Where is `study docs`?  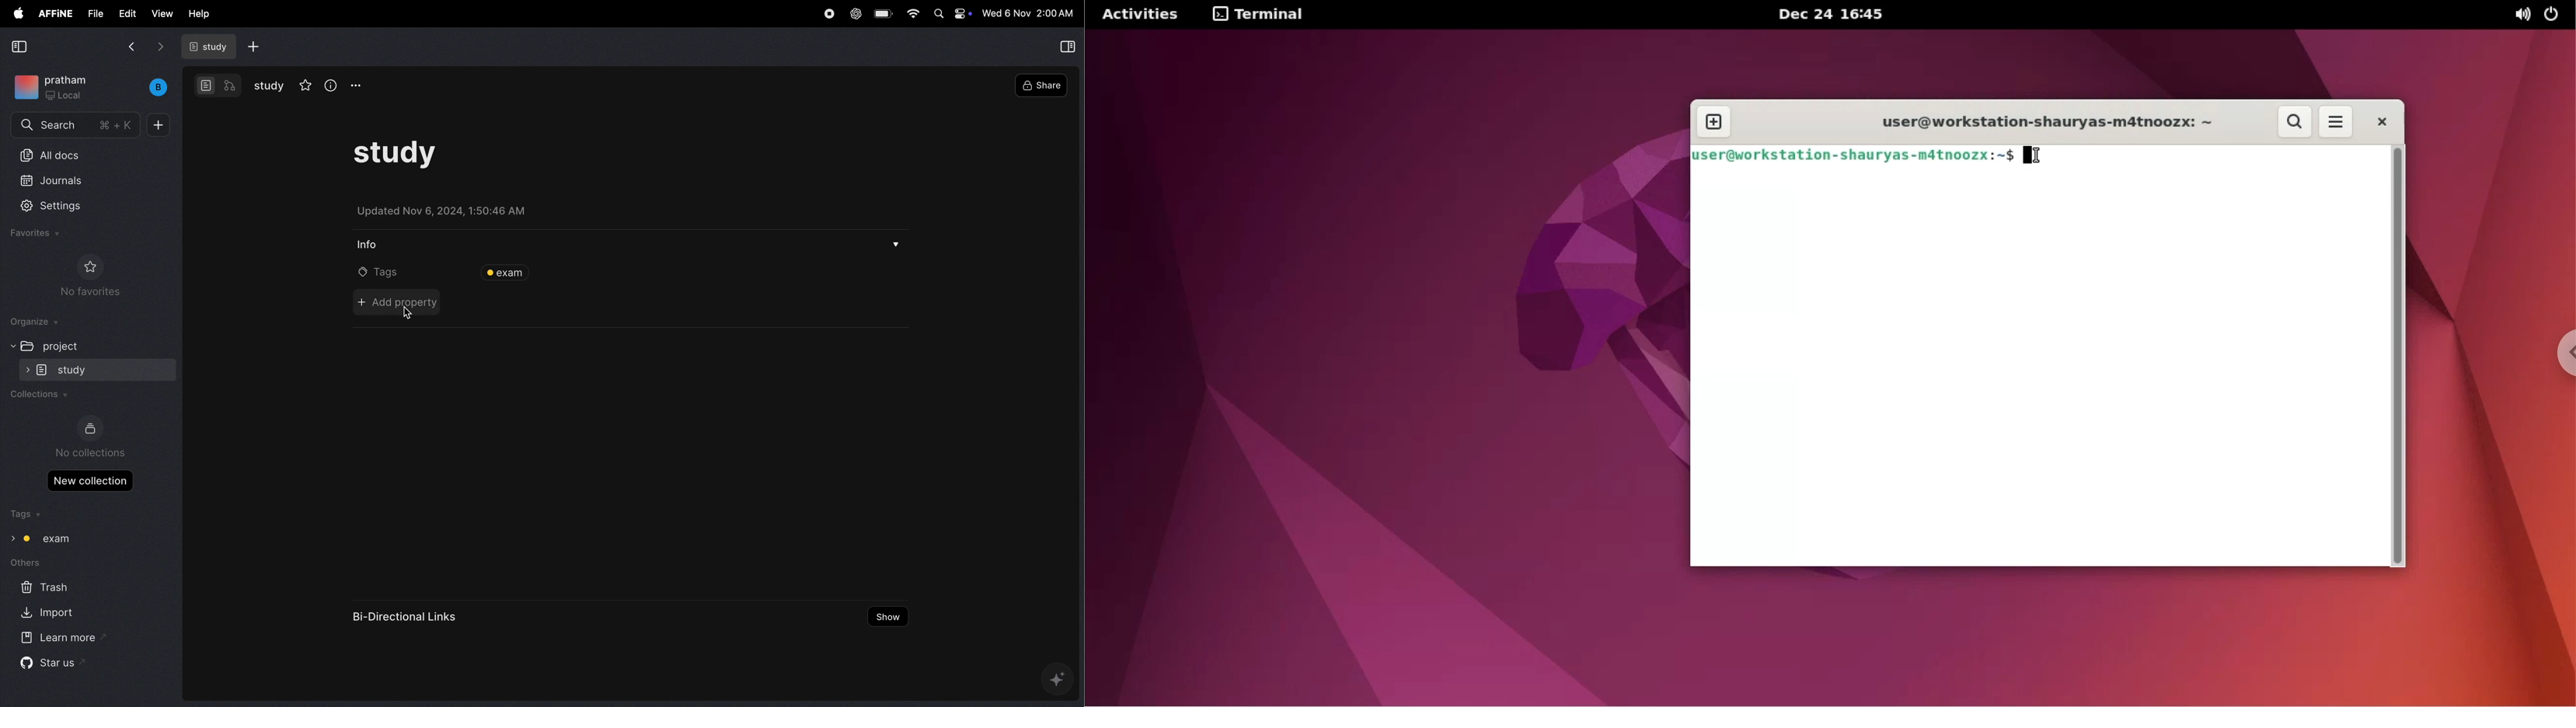
study docs is located at coordinates (206, 47).